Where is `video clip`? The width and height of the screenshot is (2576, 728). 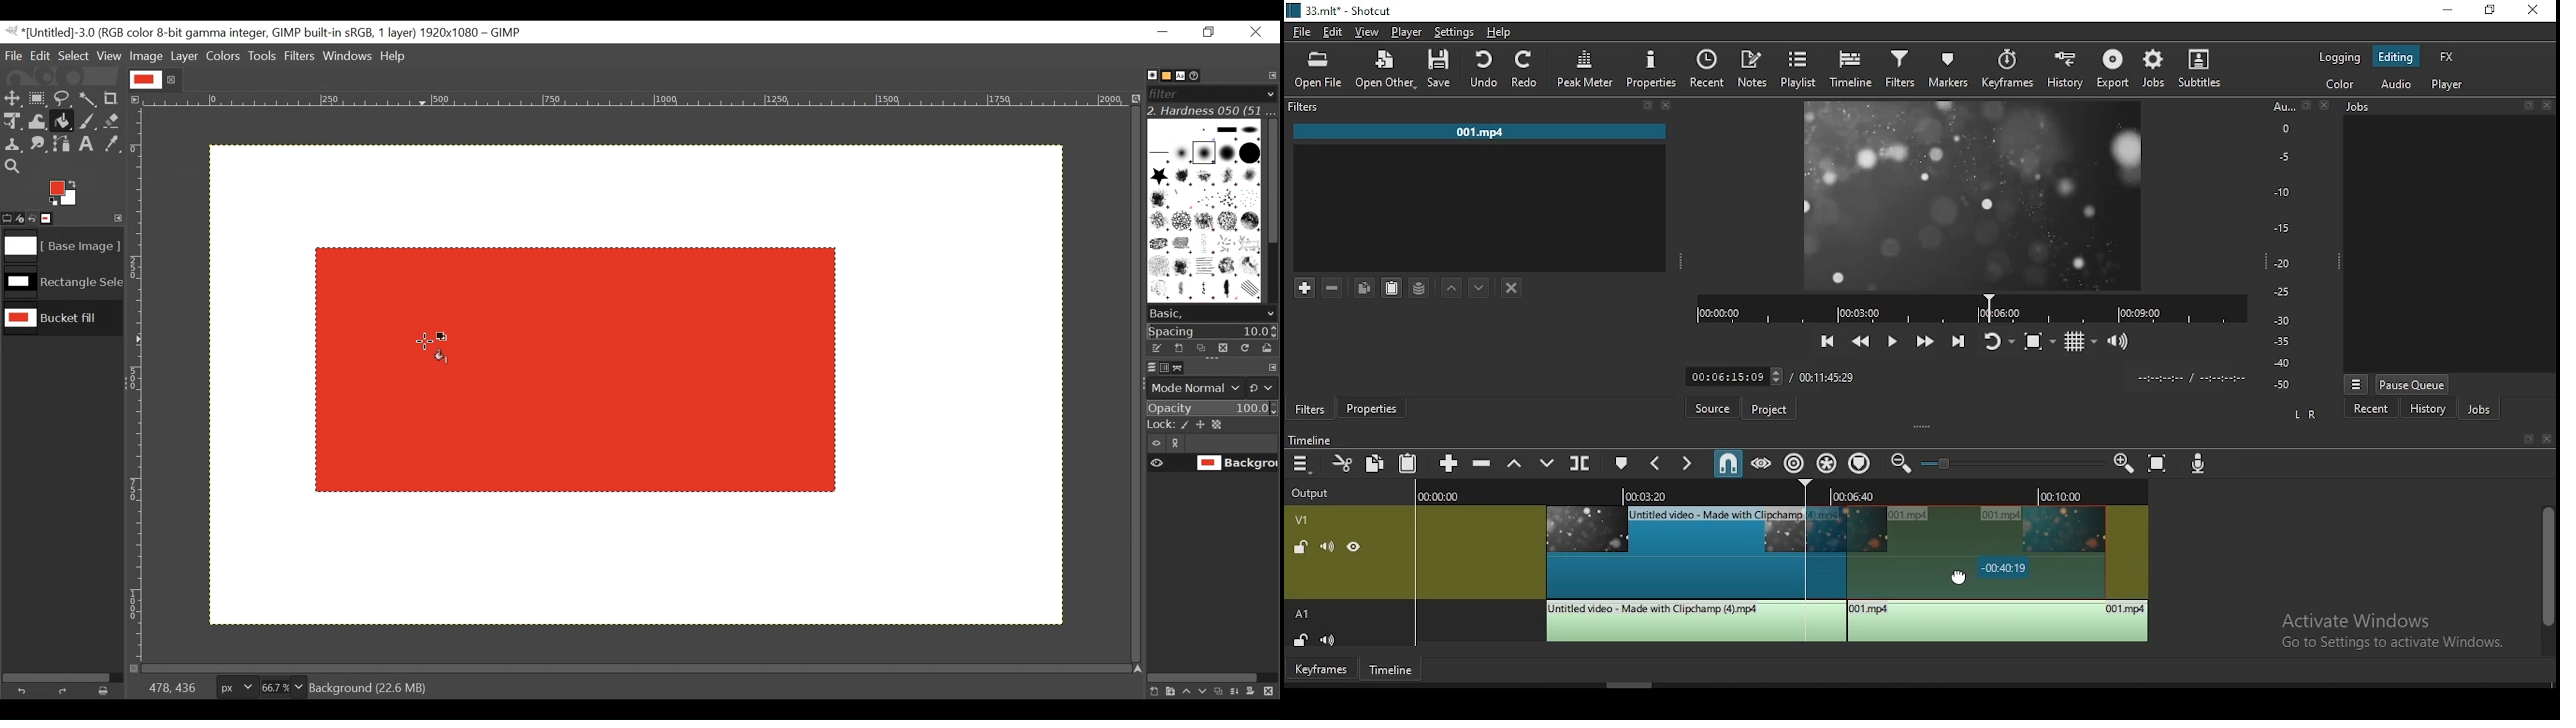
video clip is located at coordinates (1673, 552).